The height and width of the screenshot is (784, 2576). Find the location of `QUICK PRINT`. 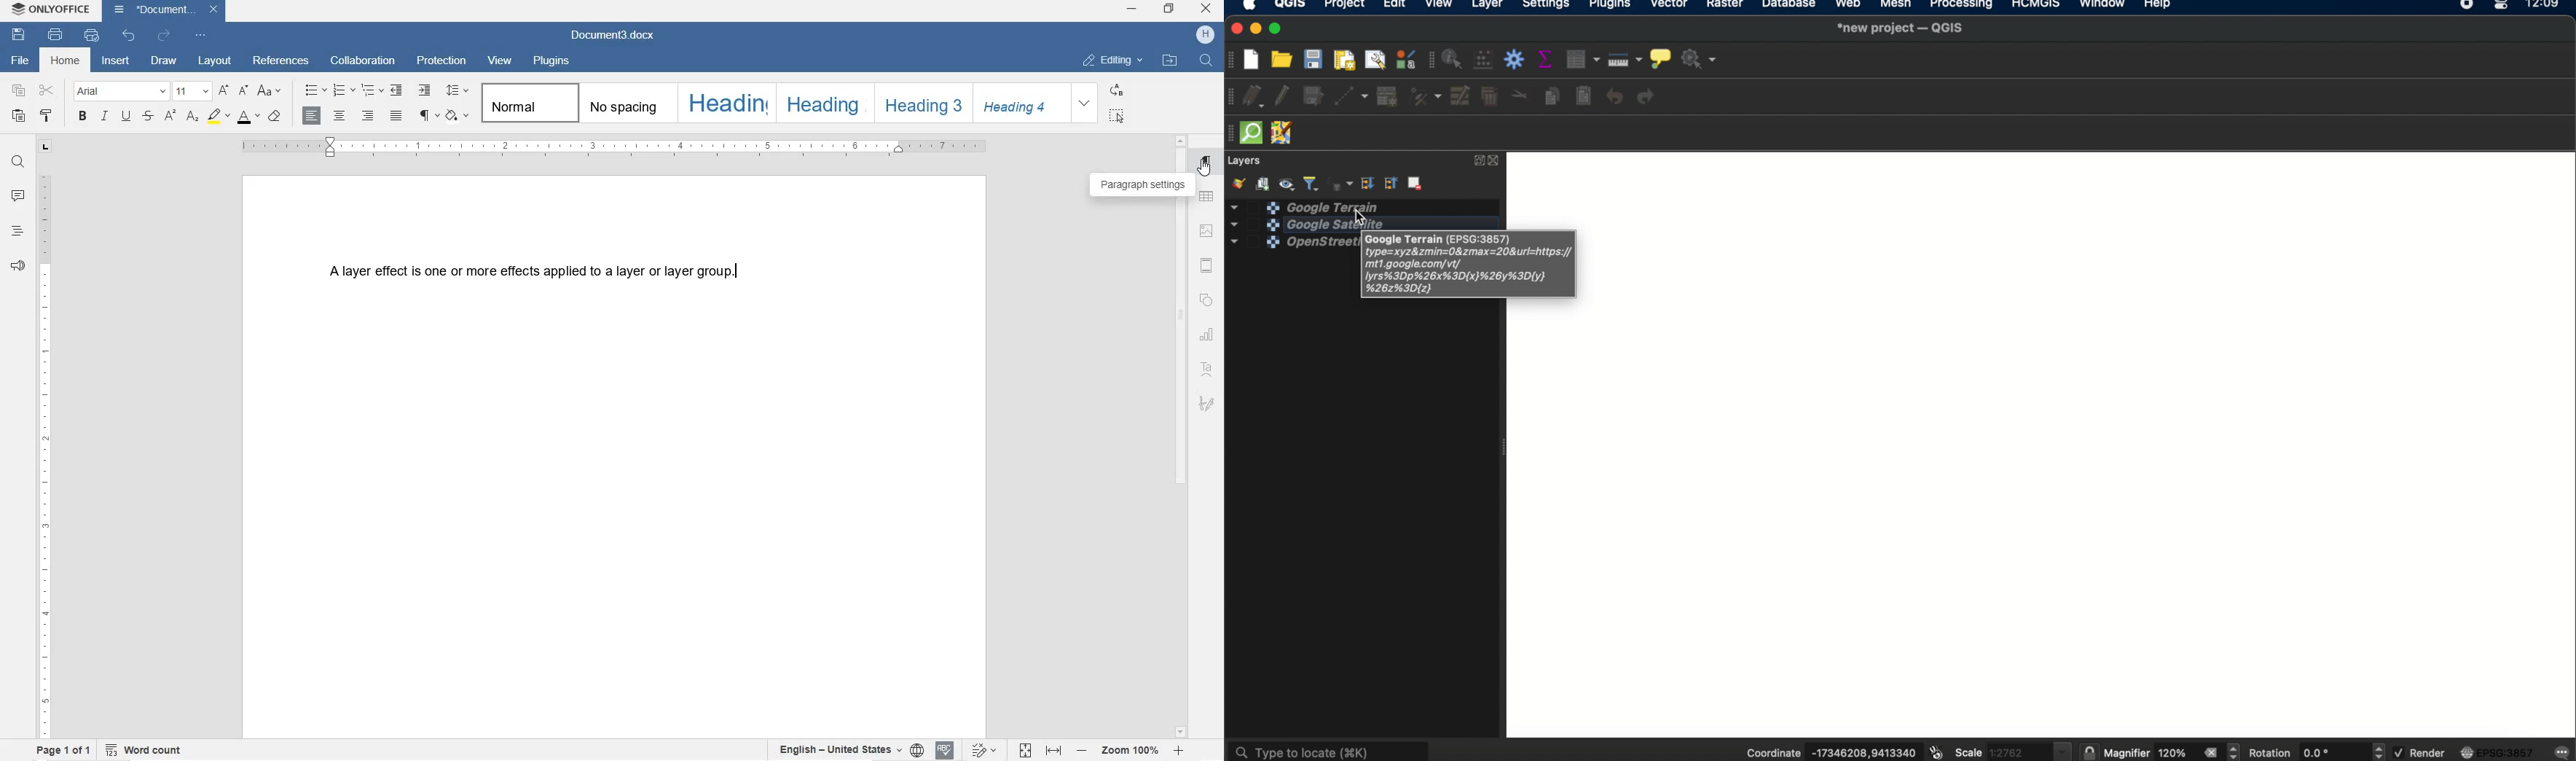

QUICK PRINT is located at coordinates (92, 37).